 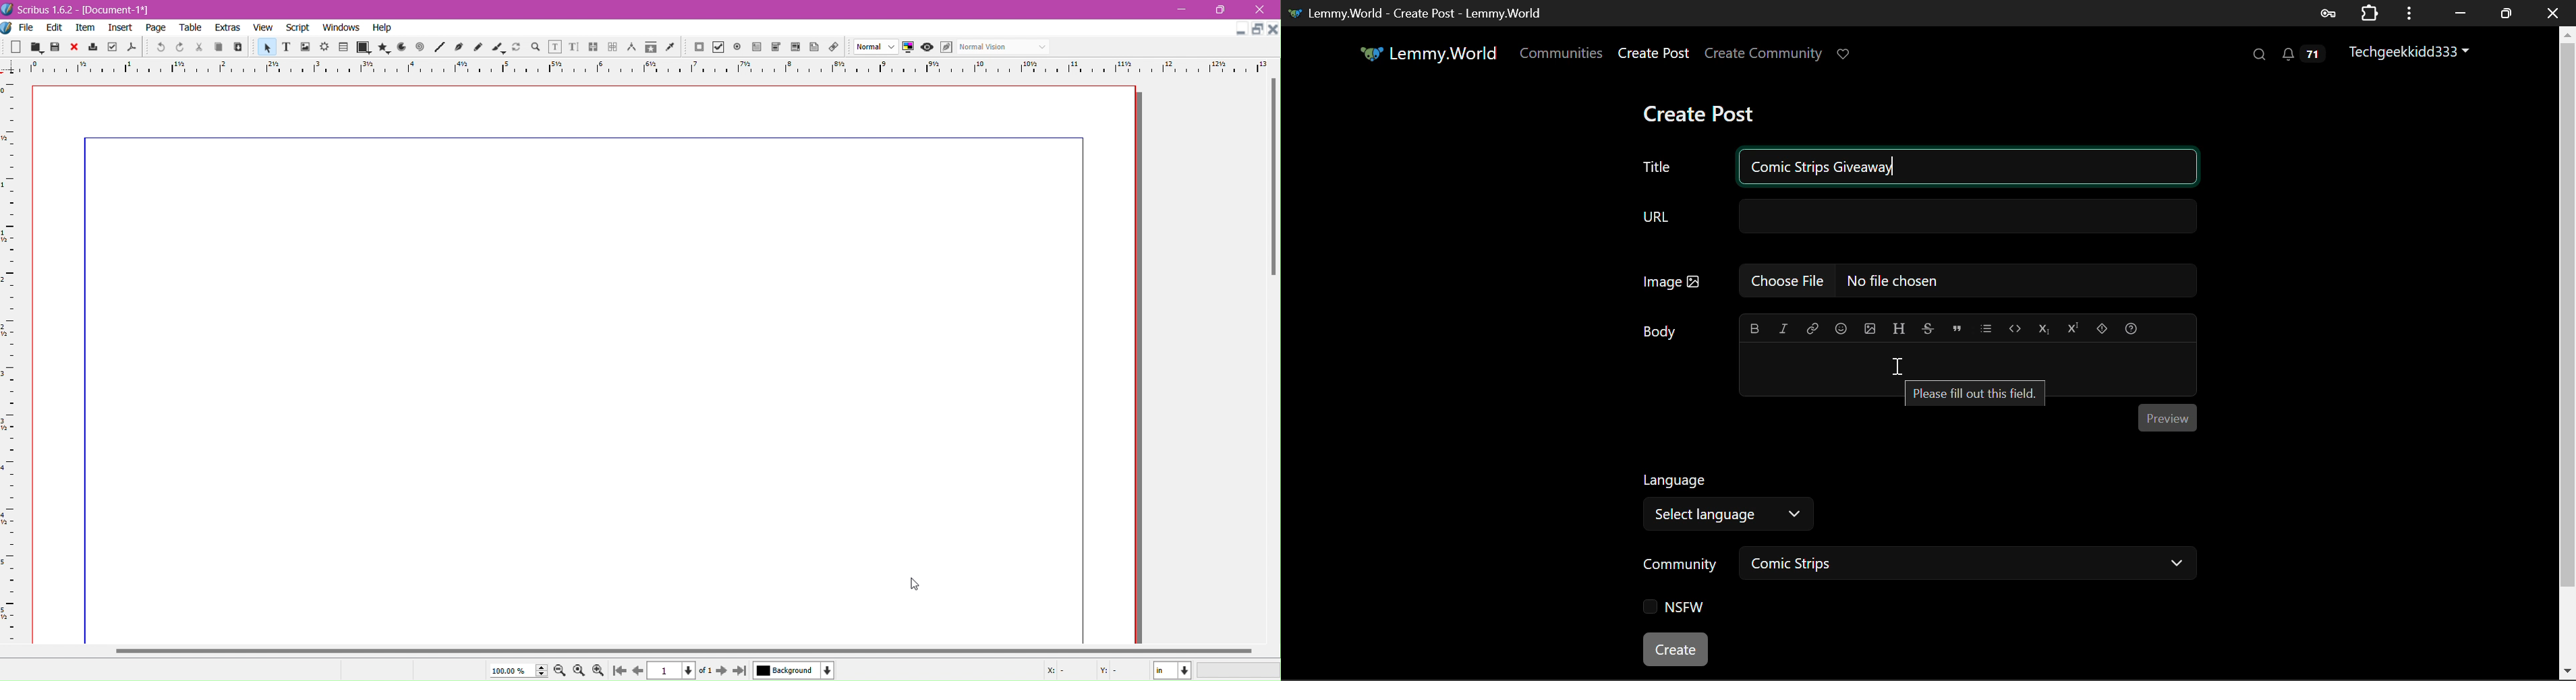 What do you see at coordinates (1763, 52) in the screenshot?
I see `Create Community` at bounding box center [1763, 52].